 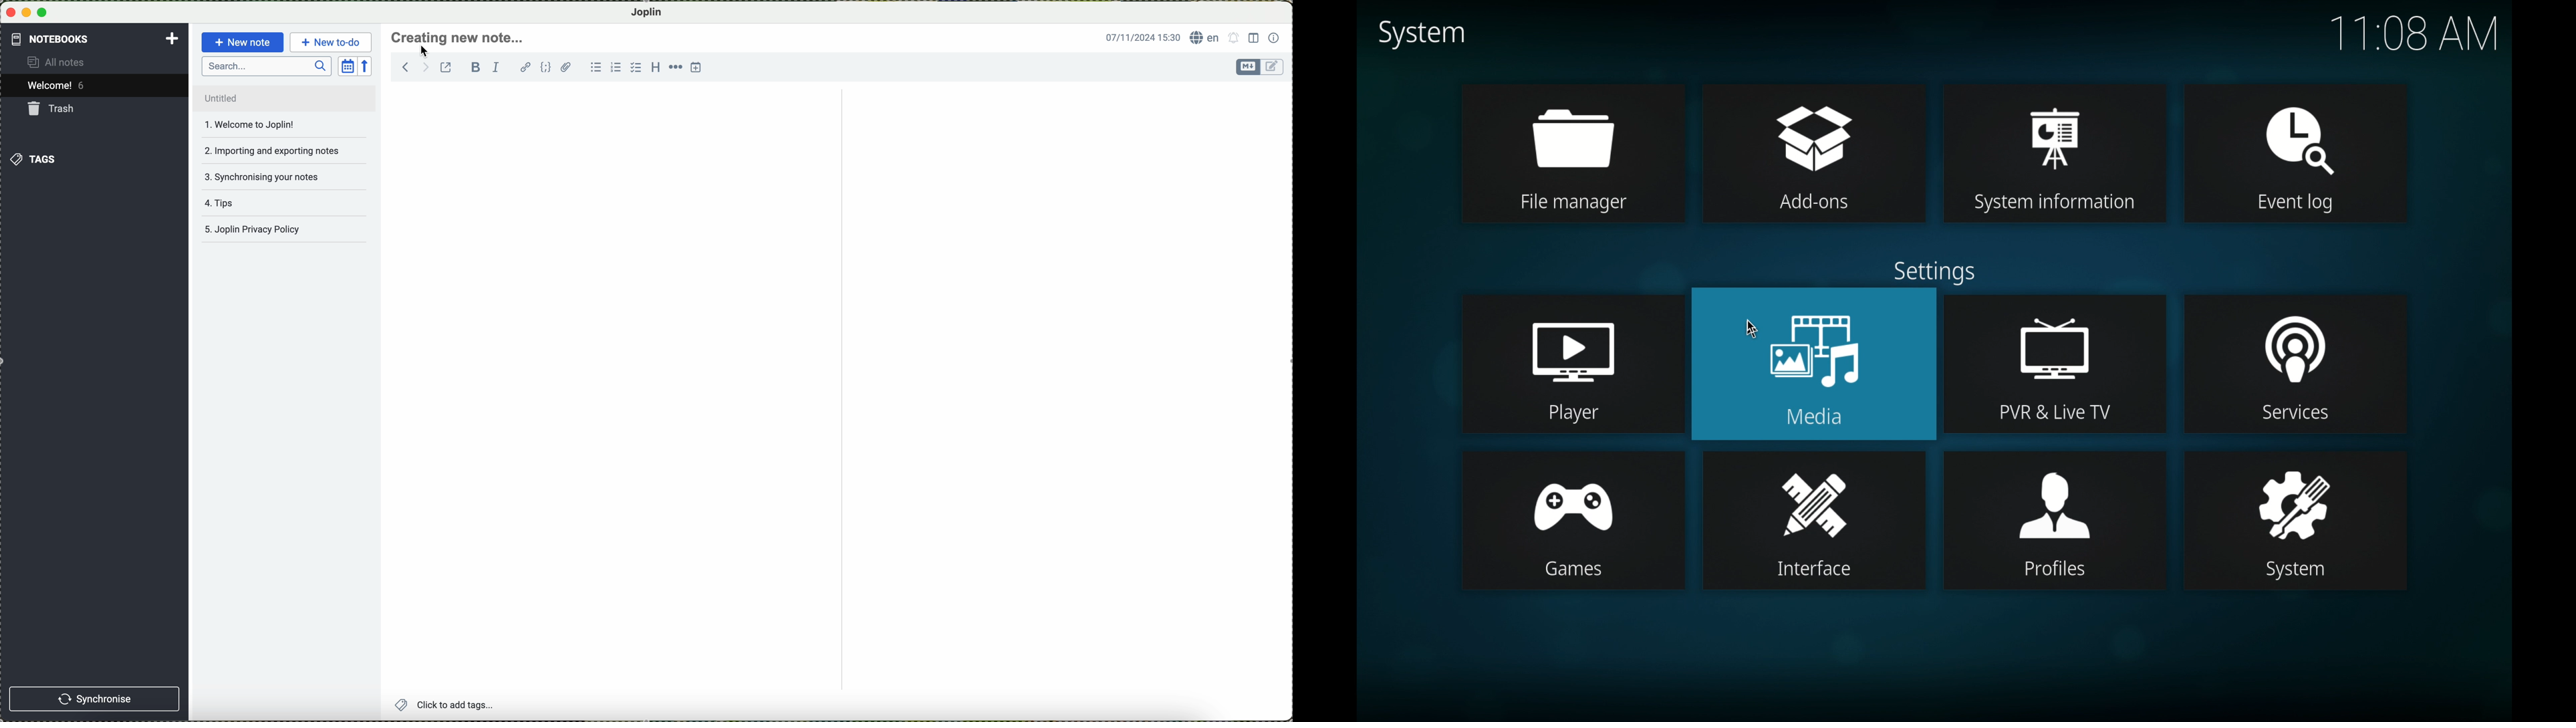 I want to click on Joplin privacy policy, so click(x=281, y=232).